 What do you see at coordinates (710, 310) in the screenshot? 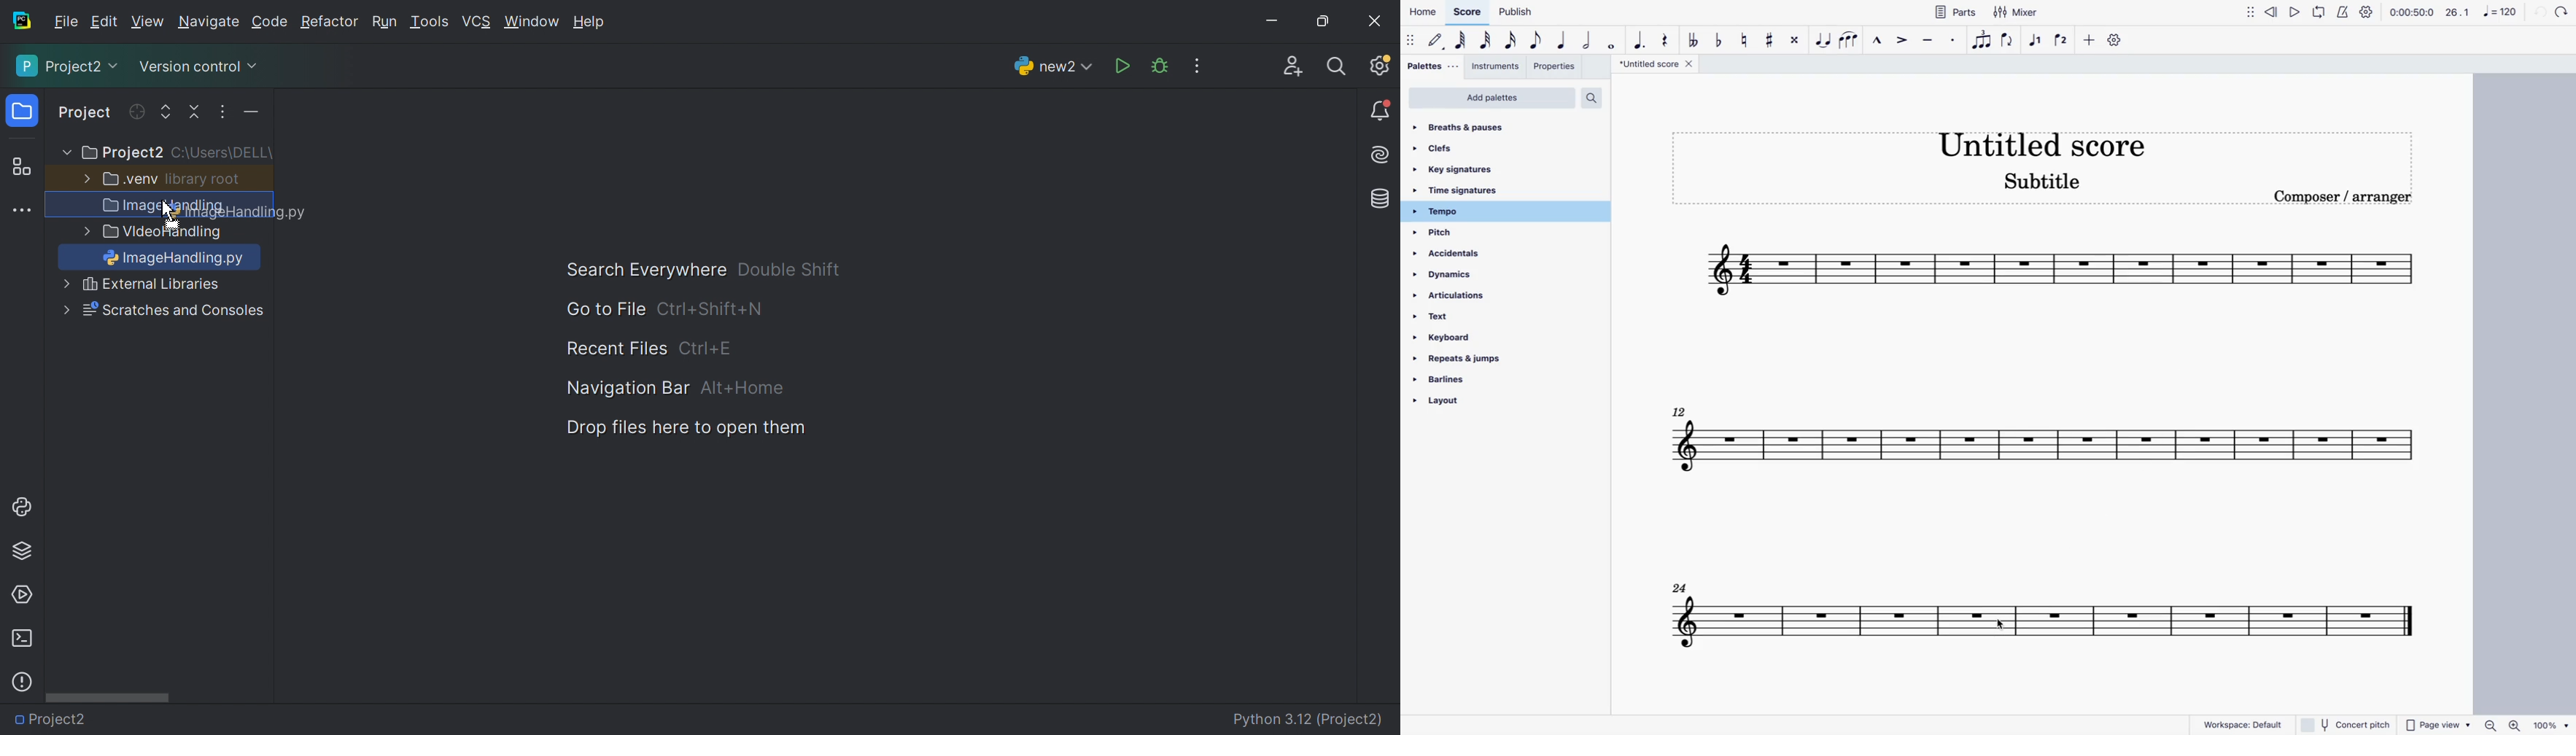
I see `Ctrl+Shuft+N` at bounding box center [710, 310].